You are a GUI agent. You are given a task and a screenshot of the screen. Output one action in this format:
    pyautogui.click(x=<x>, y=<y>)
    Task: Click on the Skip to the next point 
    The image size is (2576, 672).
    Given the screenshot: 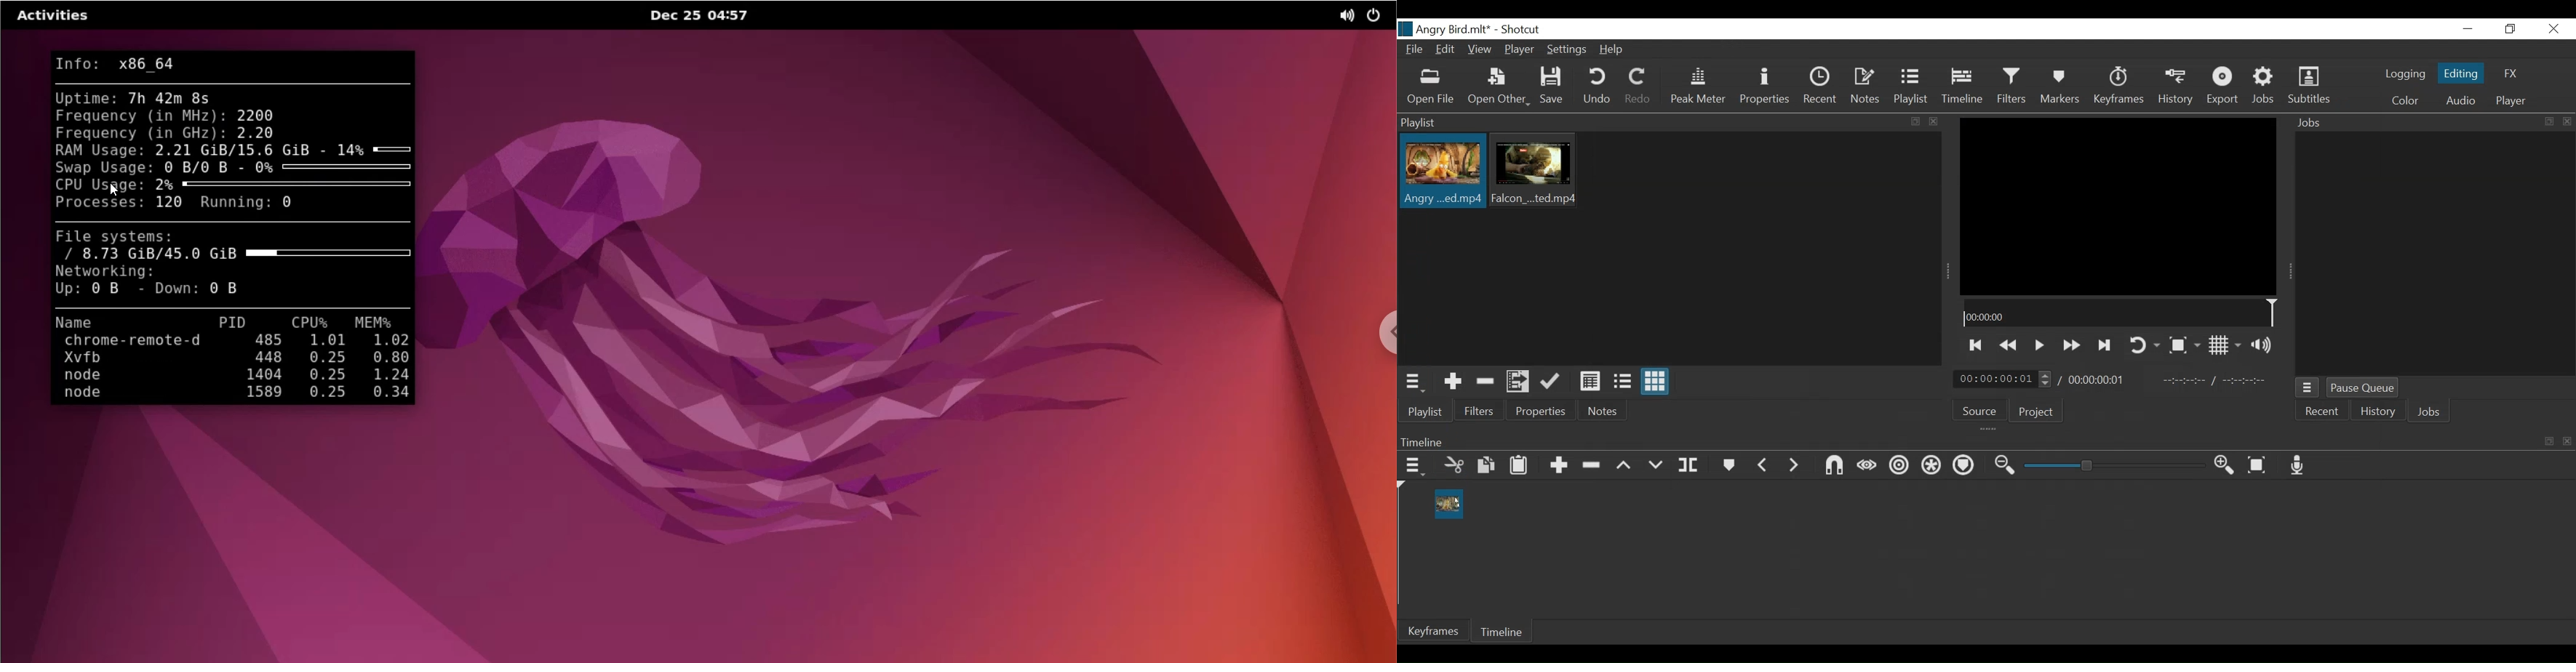 What is the action you would take?
    pyautogui.click(x=2106, y=346)
    